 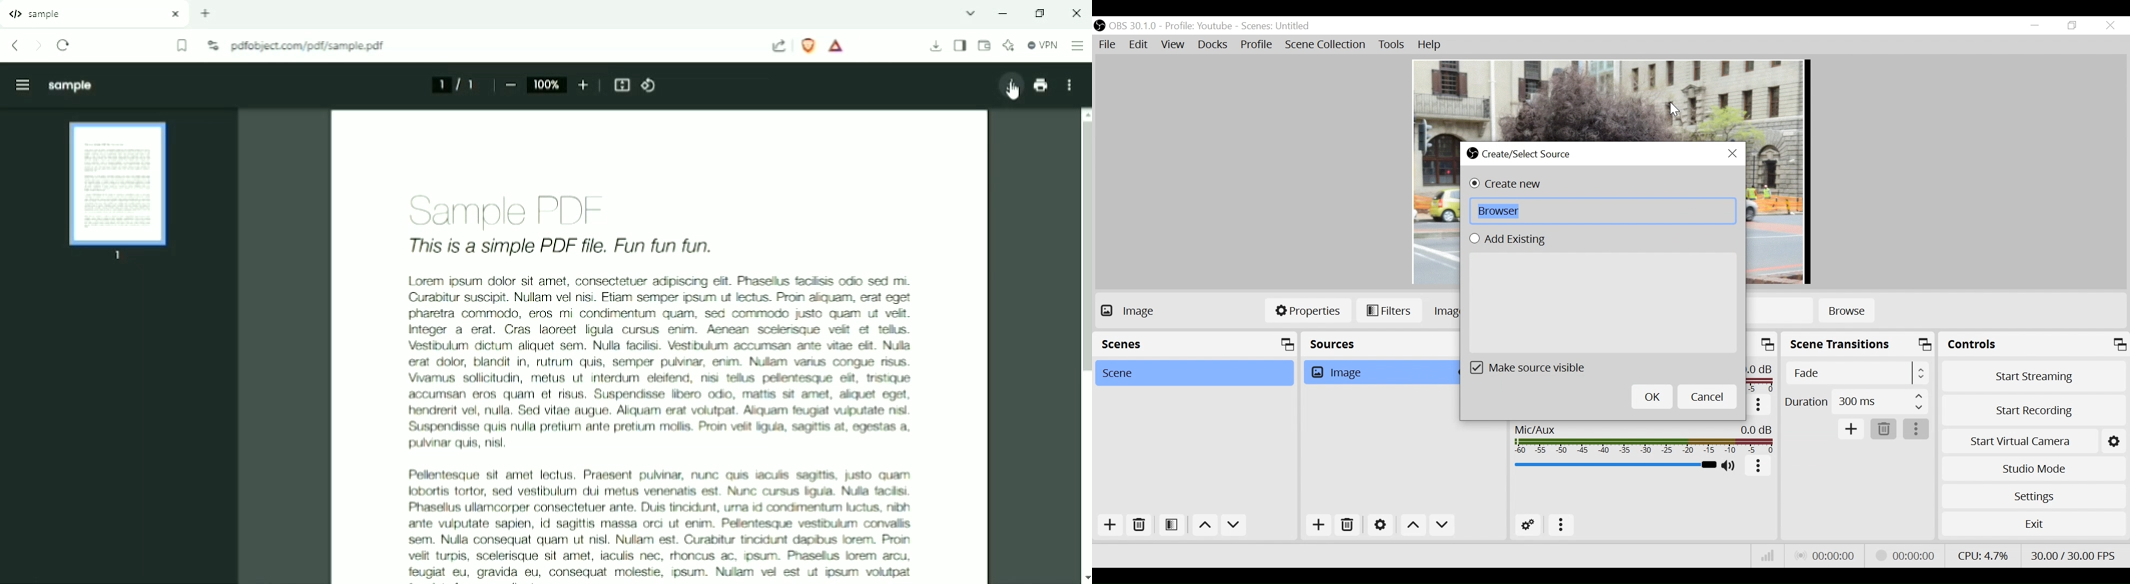 I want to click on Minimize, so click(x=1006, y=13).